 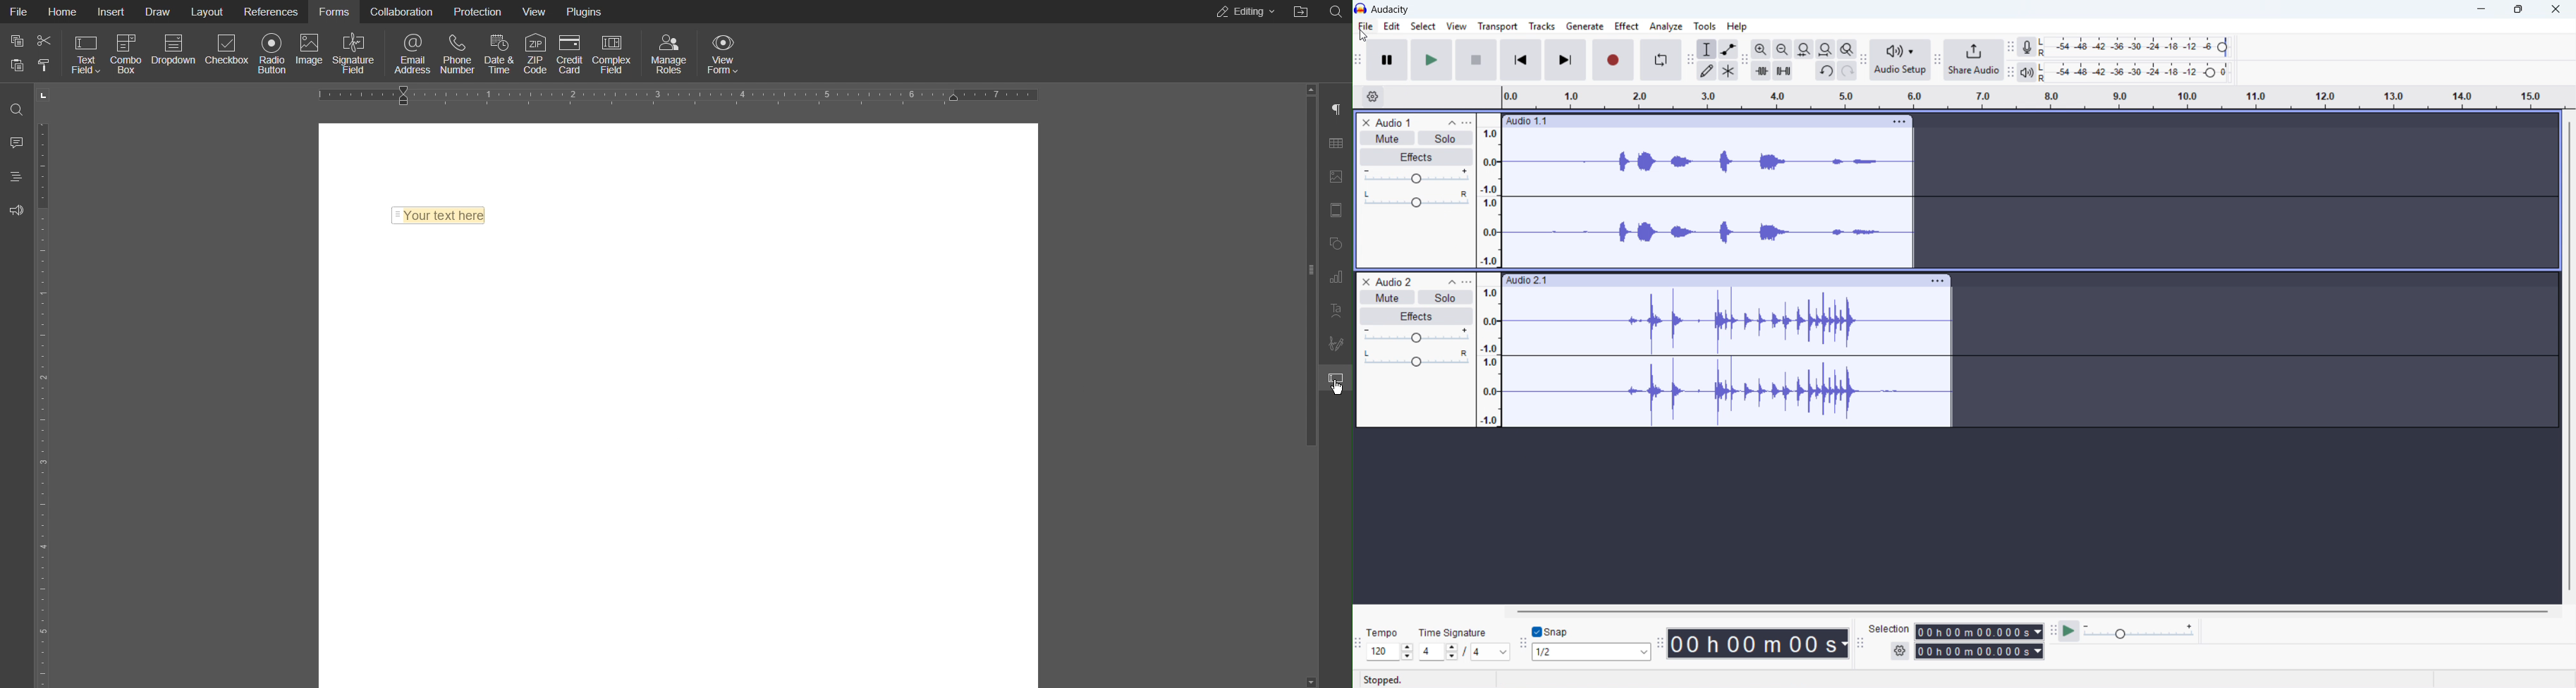 What do you see at coordinates (1973, 60) in the screenshot?
I see `Share audio` at bounding box center [1973, 60].